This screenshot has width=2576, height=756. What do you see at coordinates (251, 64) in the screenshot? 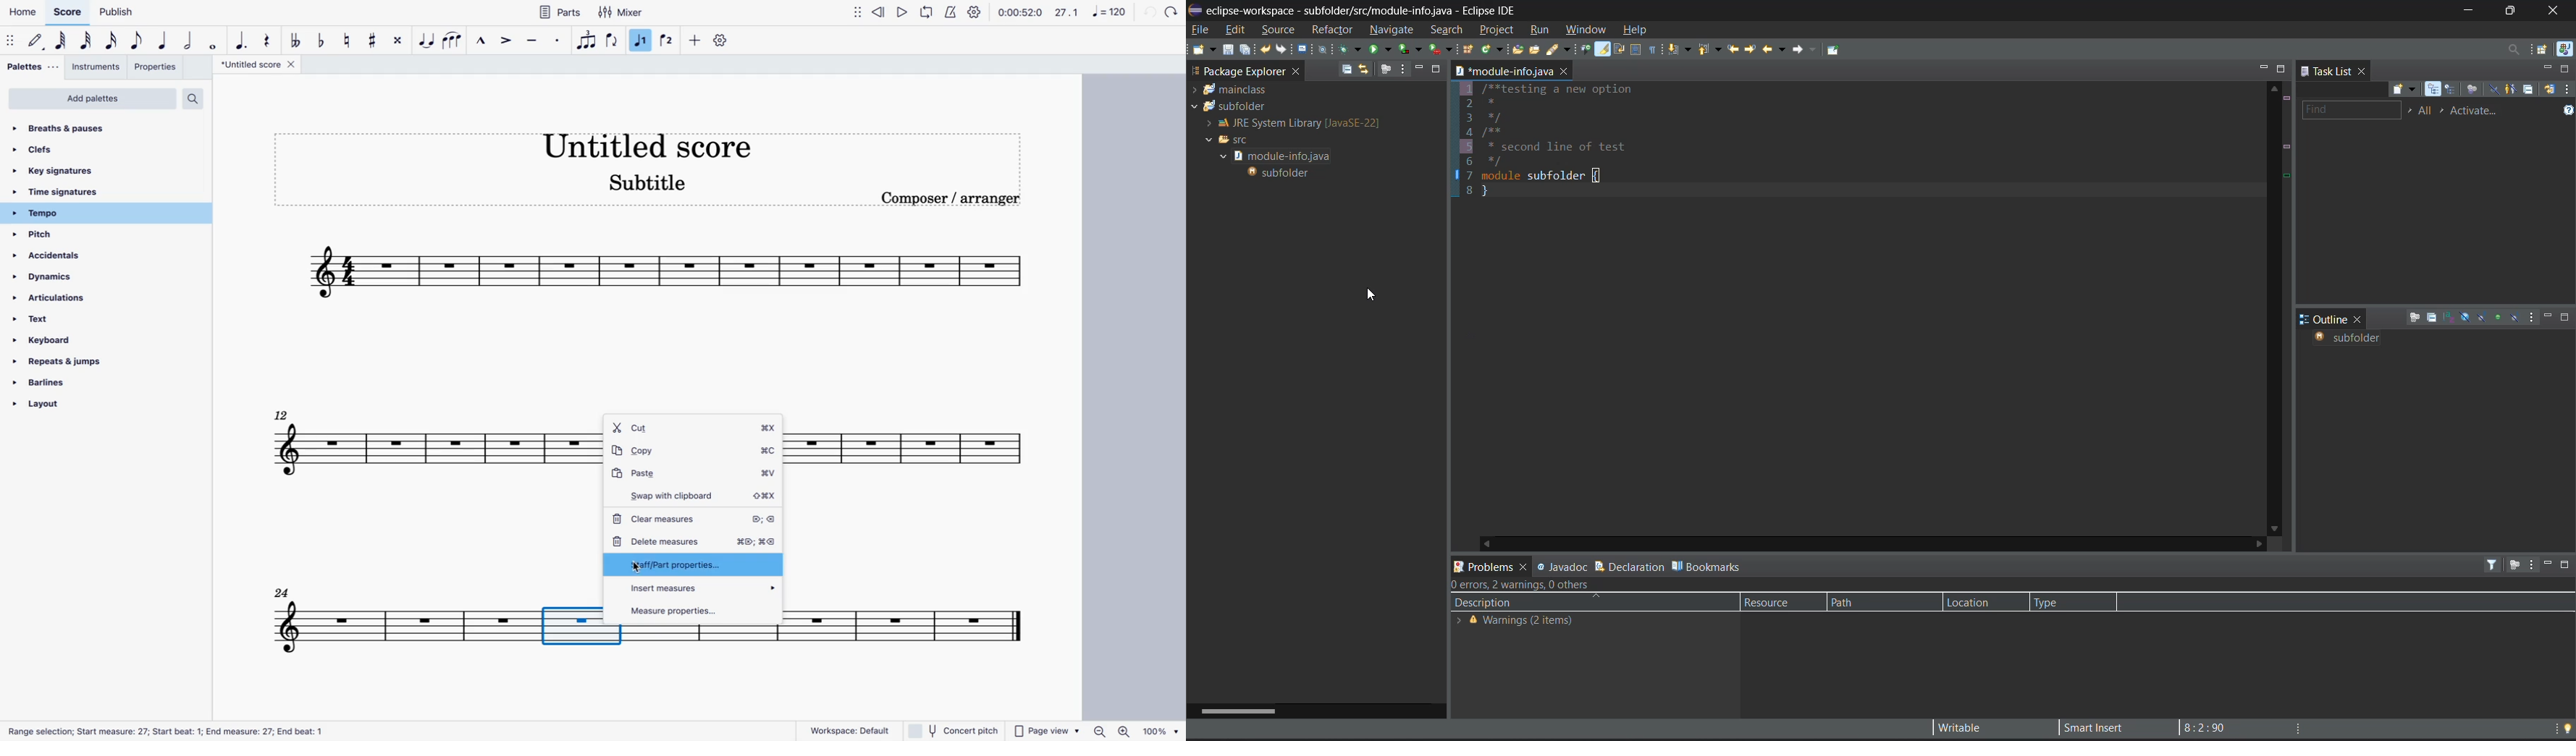
I see `score title` at bounding box center [251, 64].